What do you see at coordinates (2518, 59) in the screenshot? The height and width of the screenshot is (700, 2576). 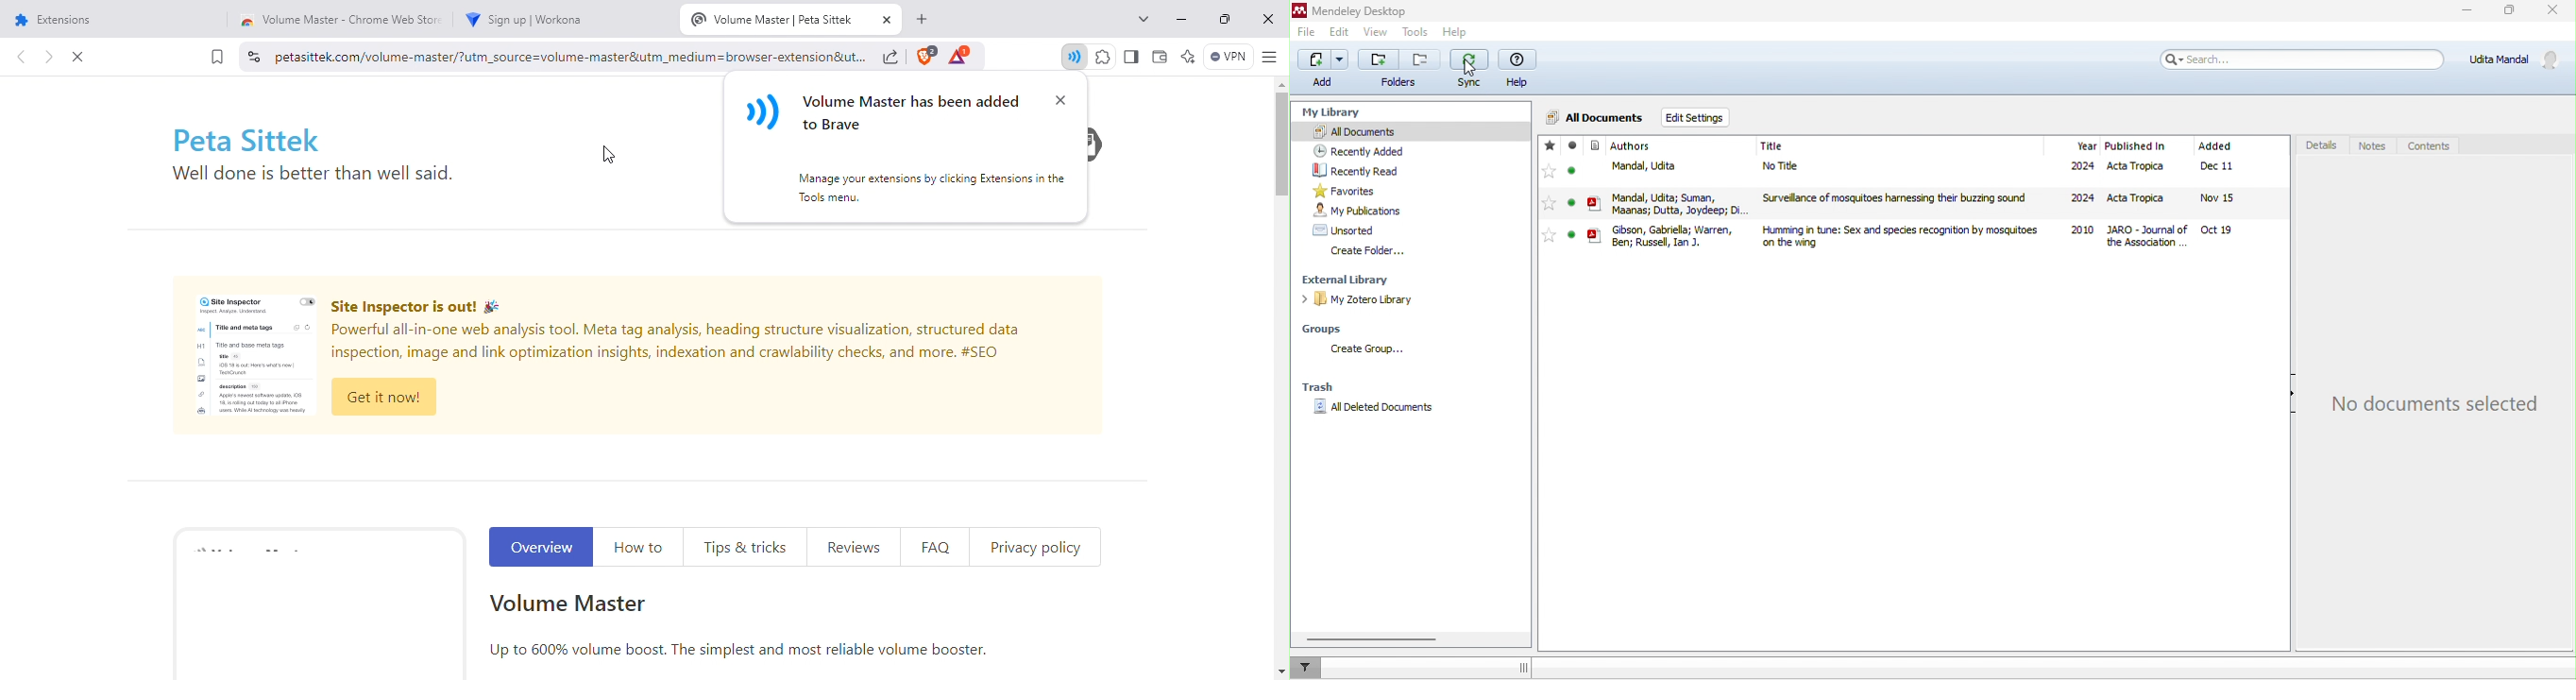 I see `account` at bounding box center [2518, 59].